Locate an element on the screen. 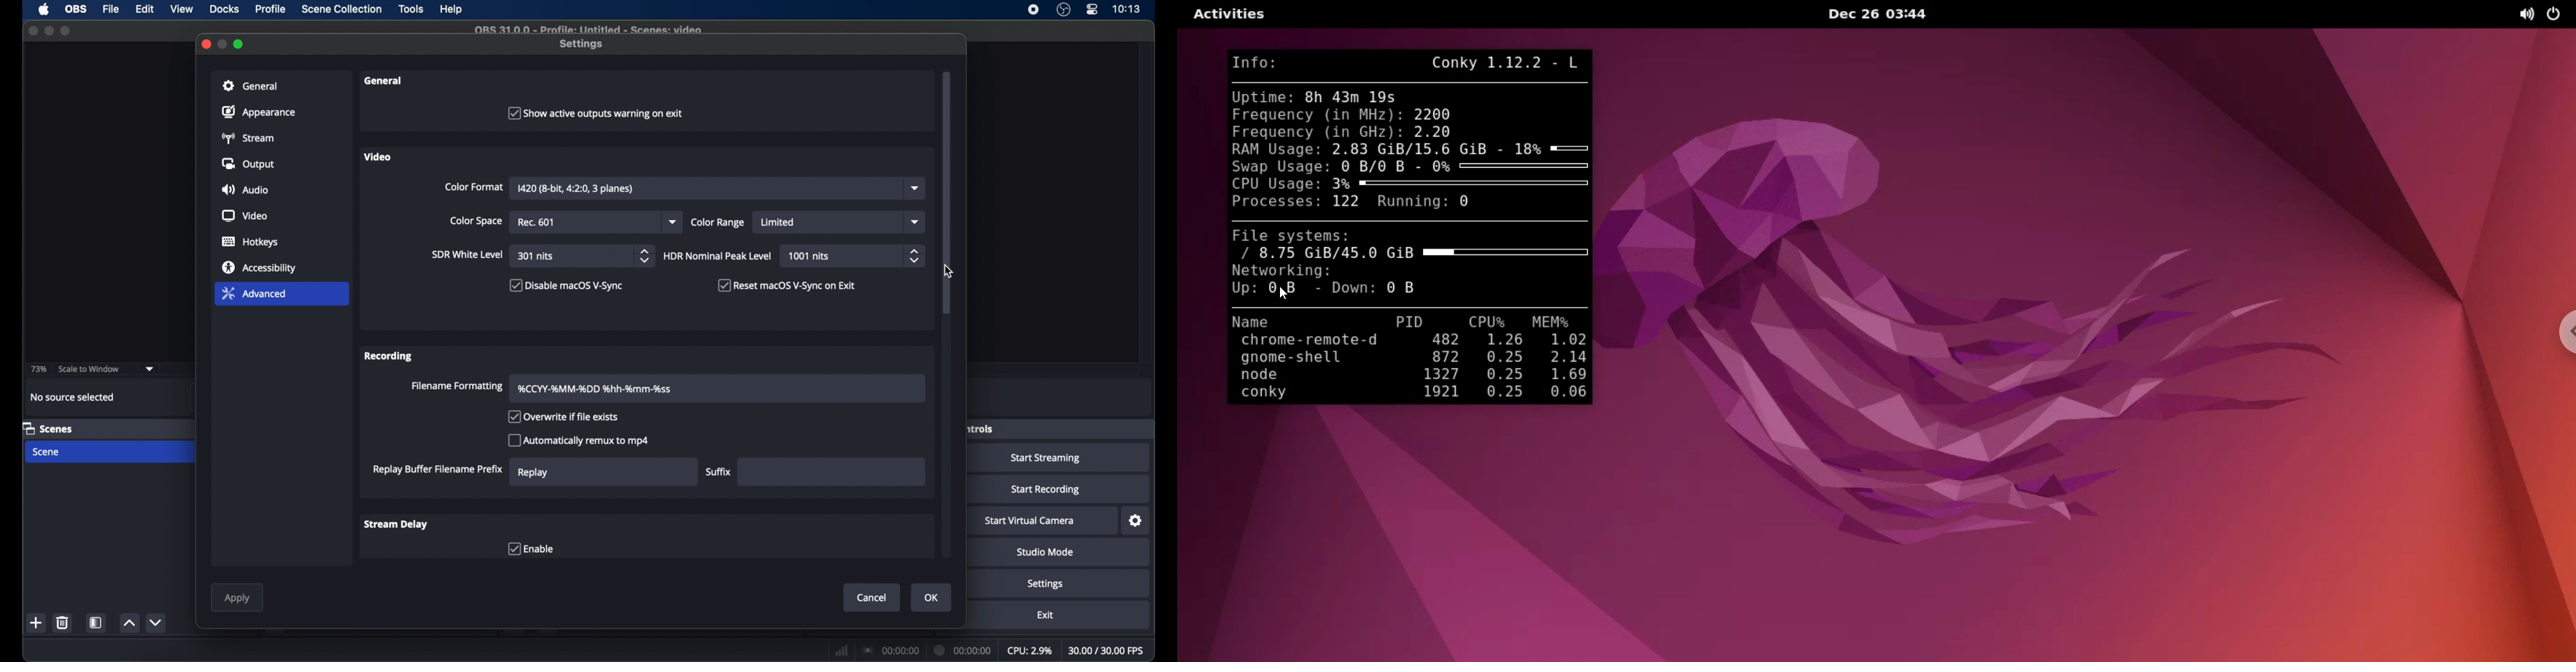 The image size is (2576, 672). stepper buttons is located at coordinates (644, 256).